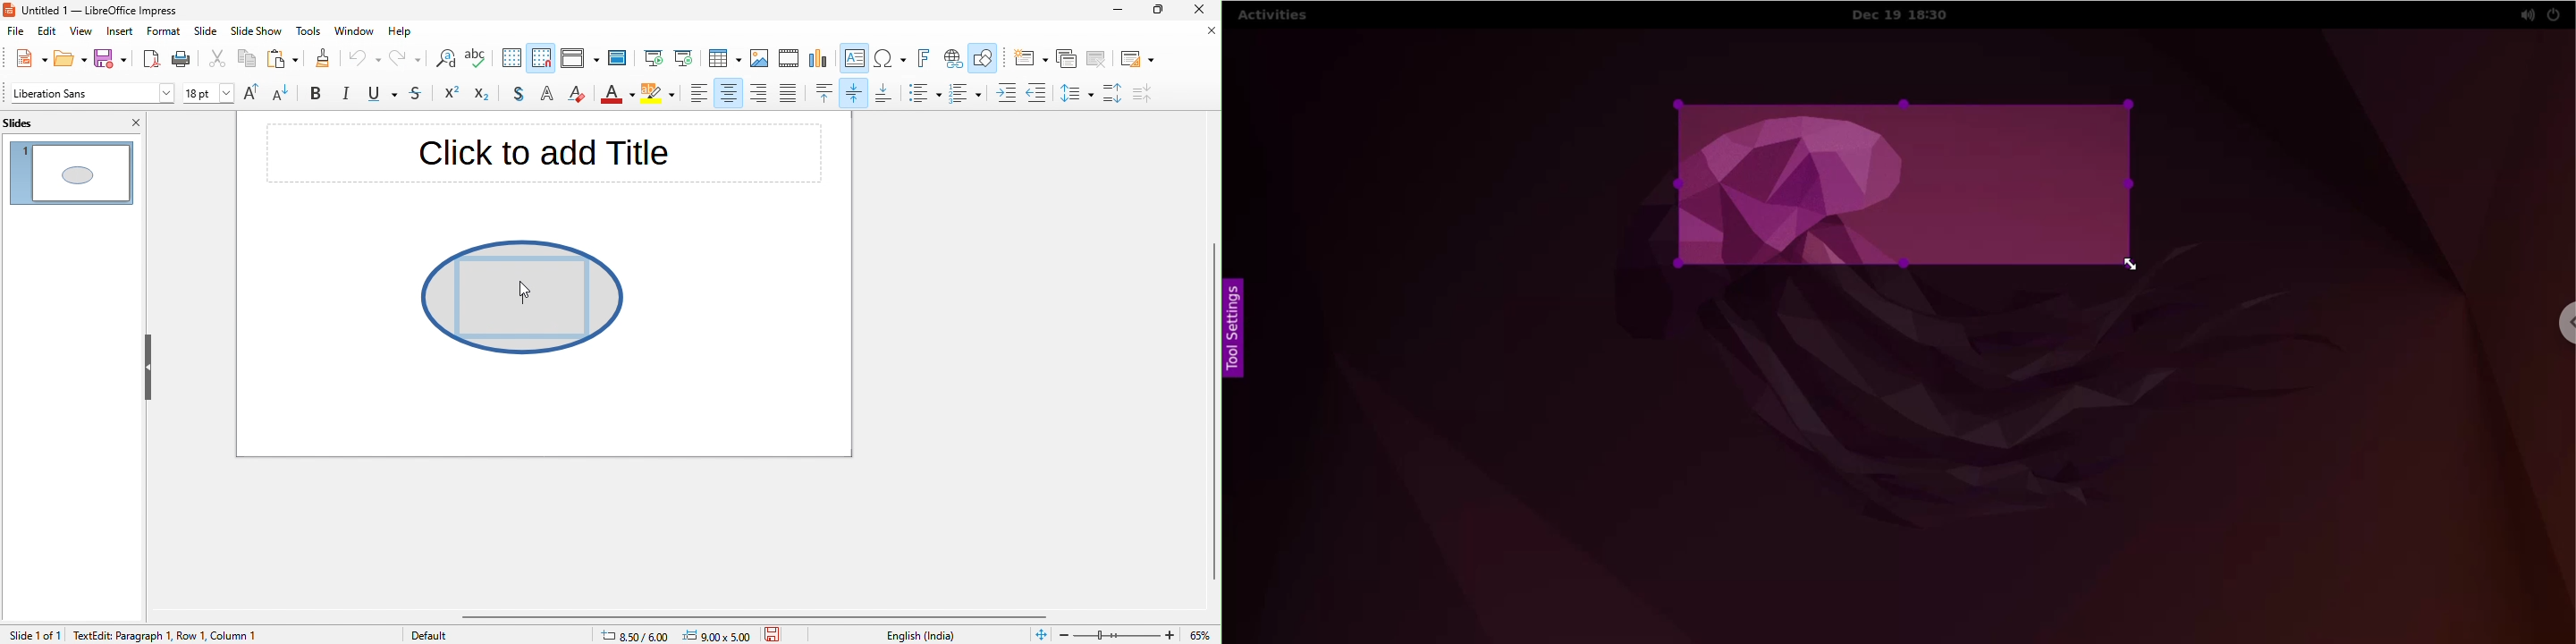  I want to click on bold, so click(319, 95).